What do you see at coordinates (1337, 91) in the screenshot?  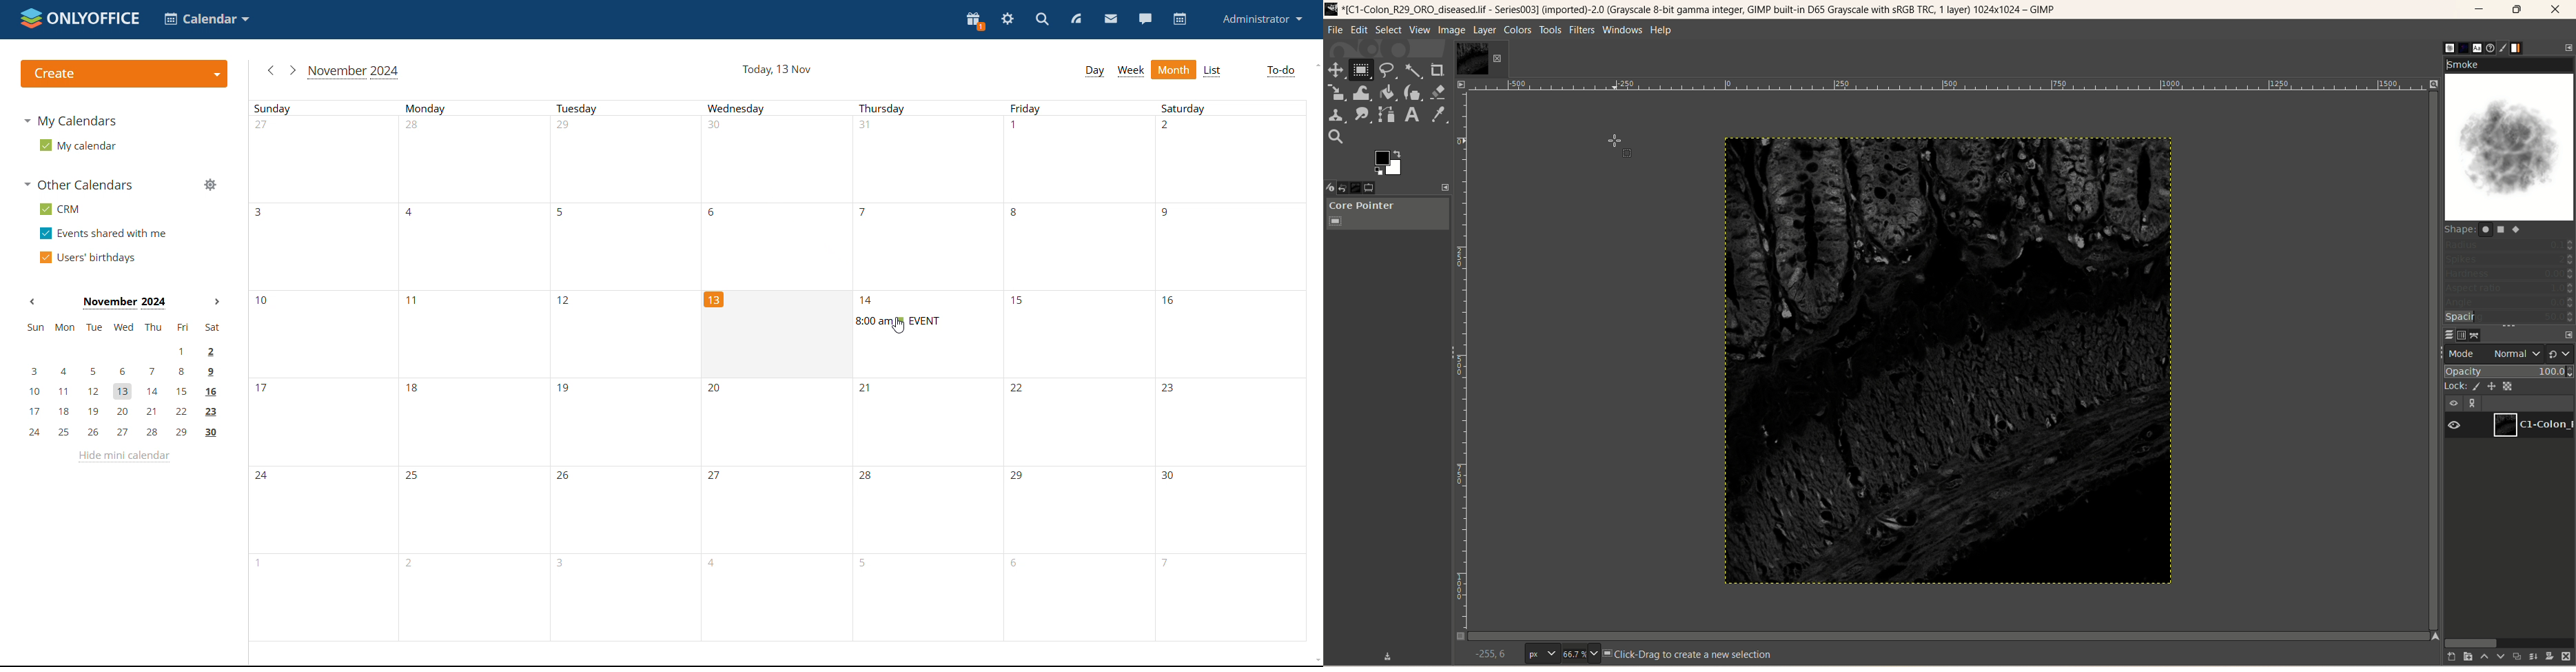 I see `scale` at bounding box center [1337, 91].